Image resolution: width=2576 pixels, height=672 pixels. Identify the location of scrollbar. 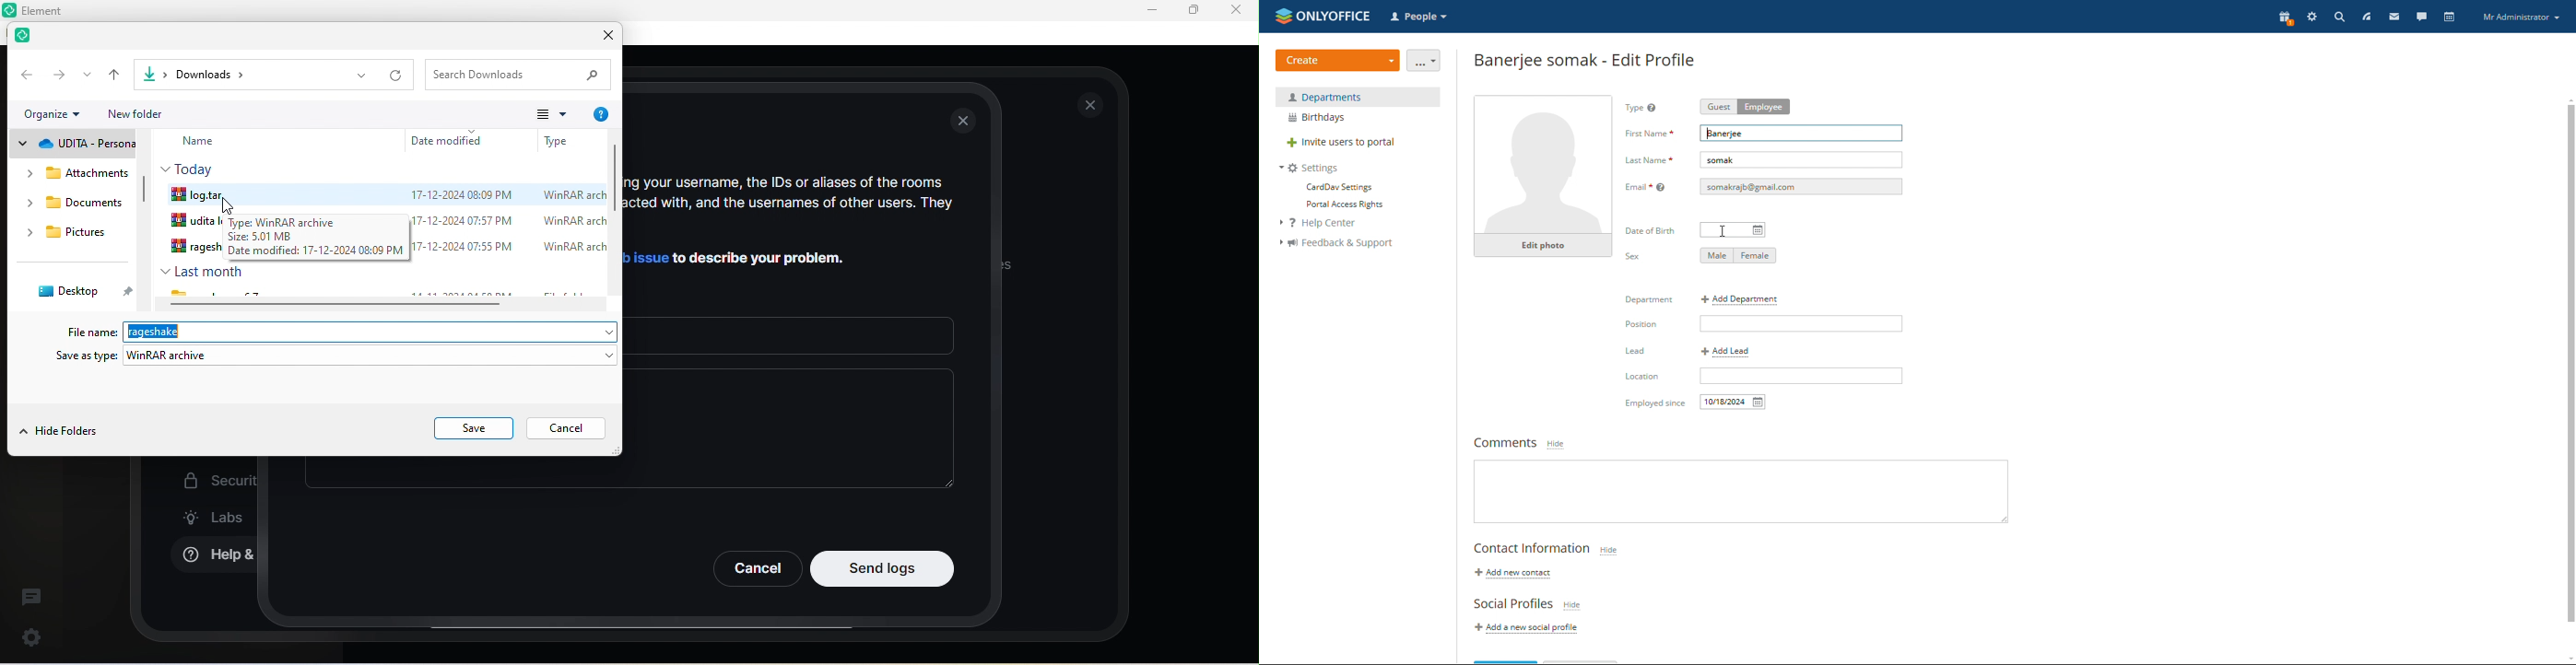
(2571, 363).